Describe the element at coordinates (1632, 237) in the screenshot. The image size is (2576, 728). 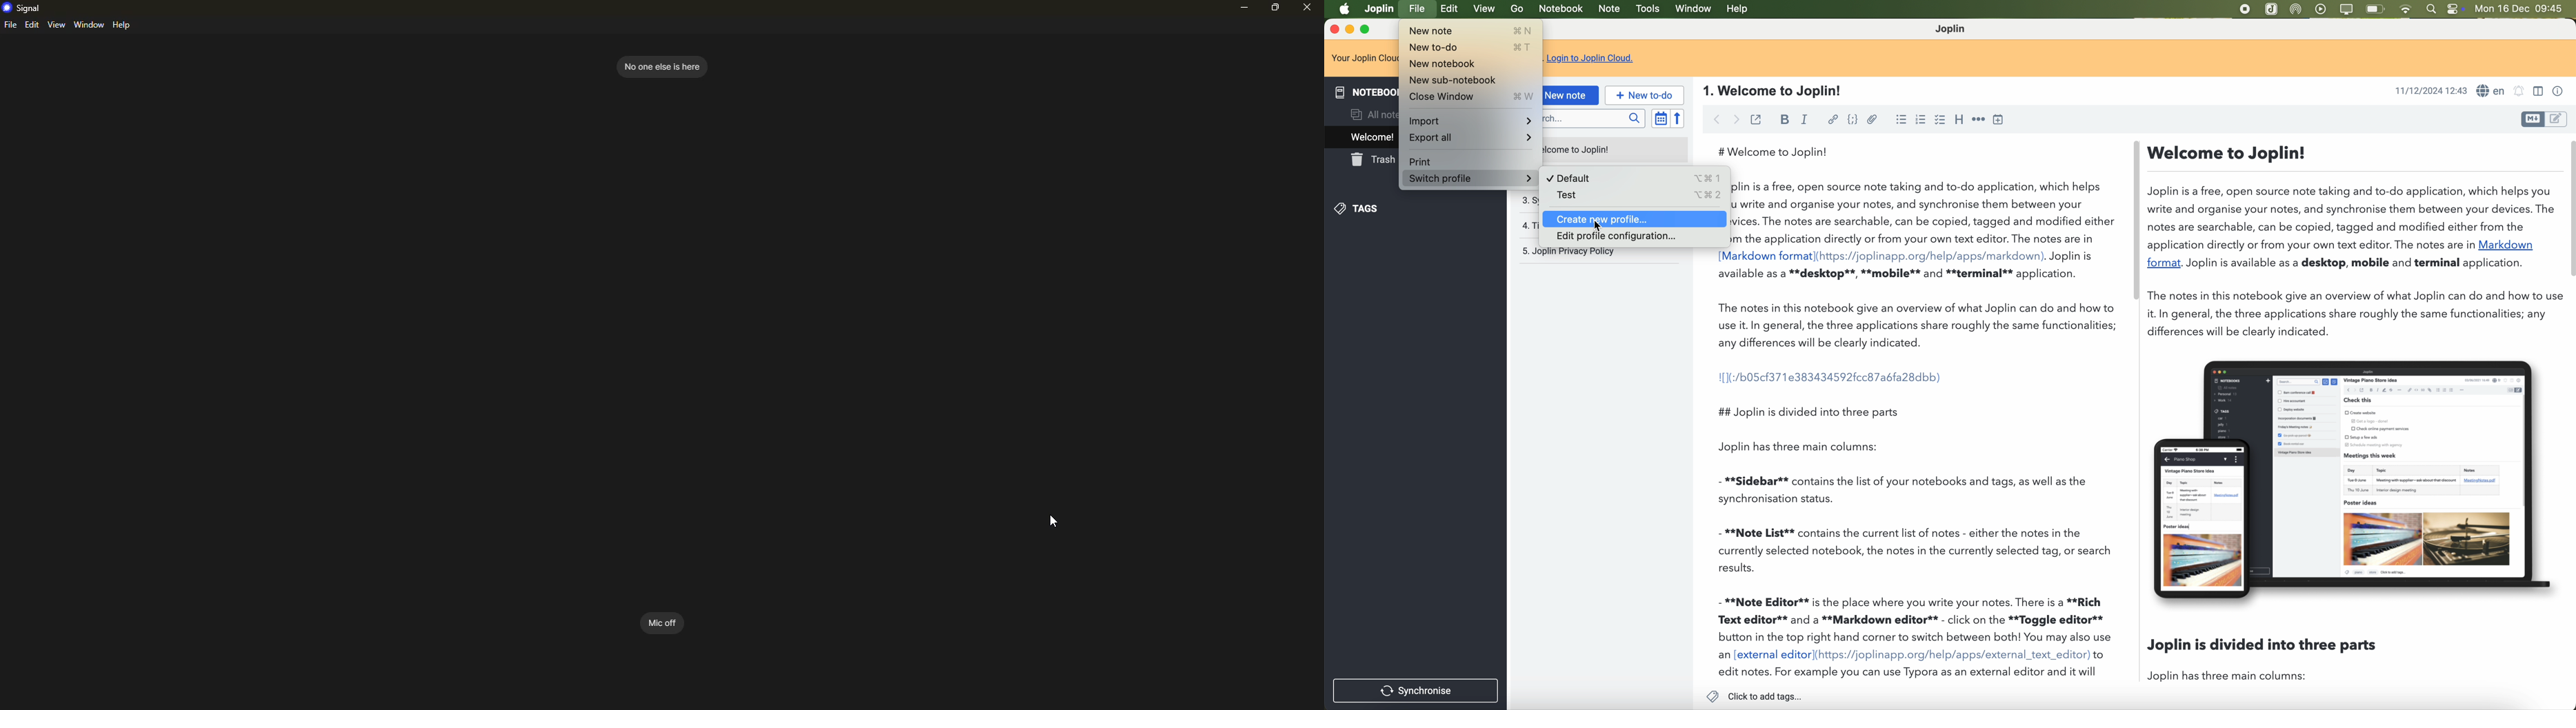
I see `Edit profile configuration...` at that location.